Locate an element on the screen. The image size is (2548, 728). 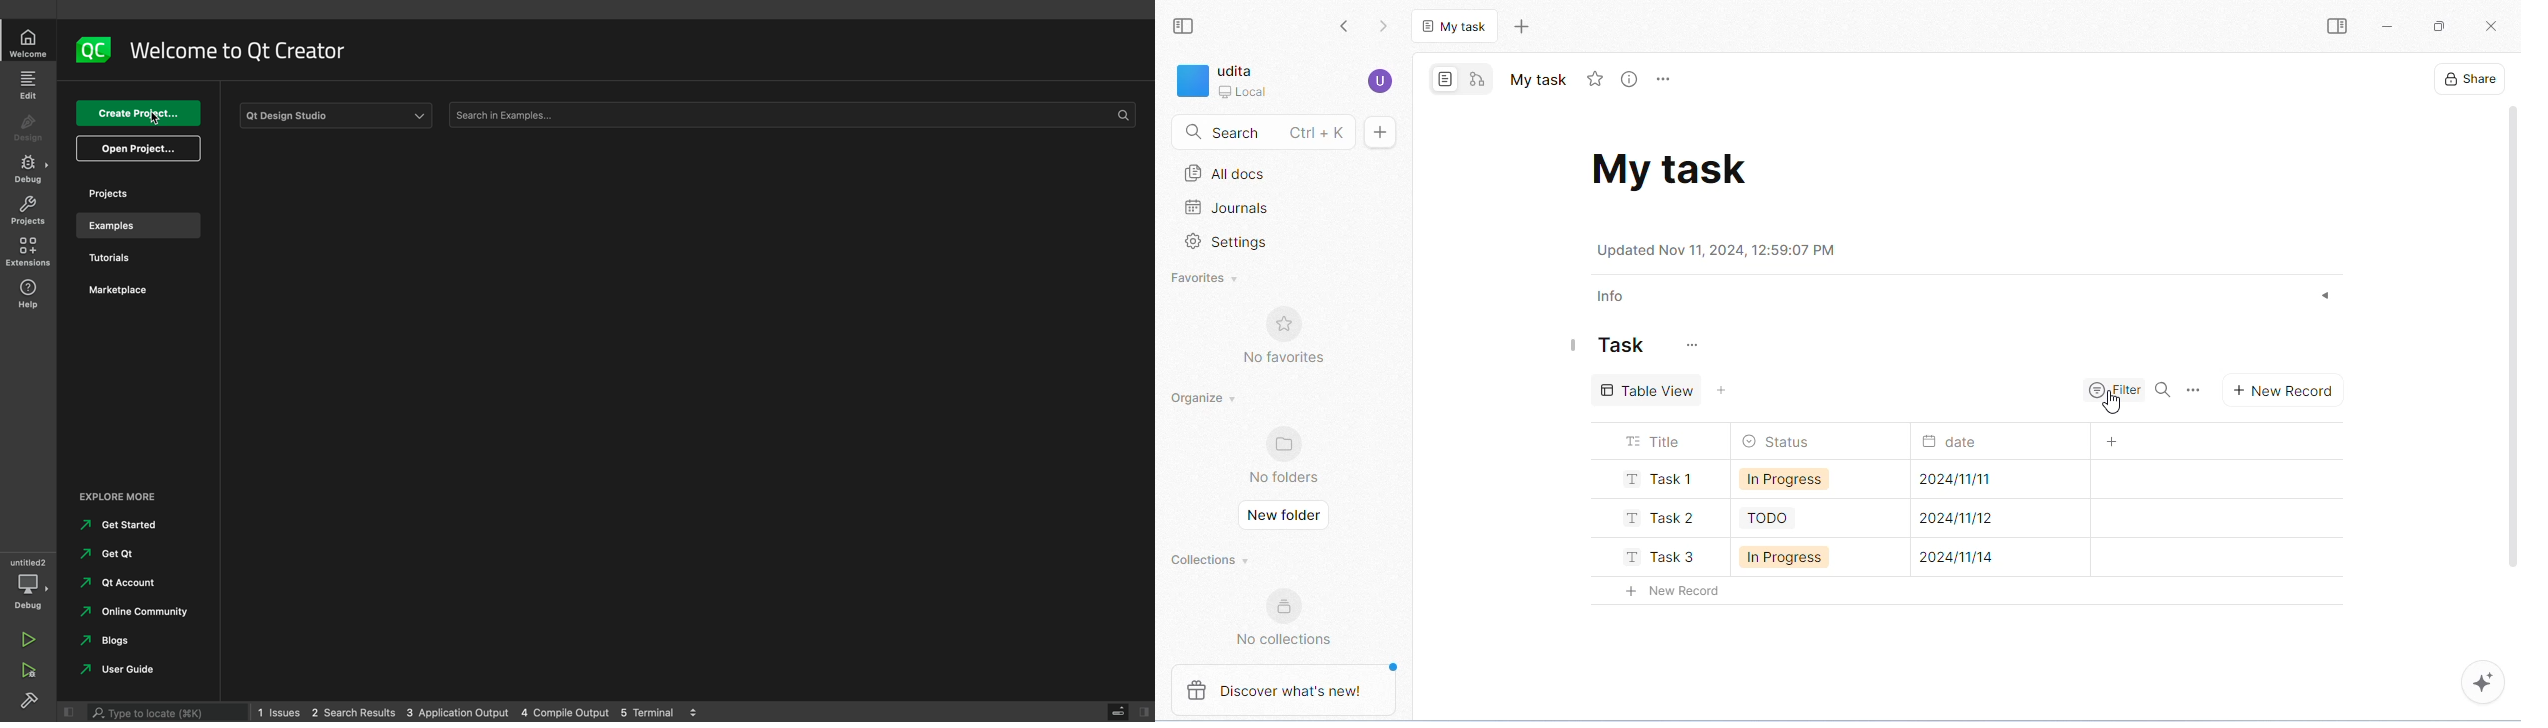
open is located at coordinates (138, 148).